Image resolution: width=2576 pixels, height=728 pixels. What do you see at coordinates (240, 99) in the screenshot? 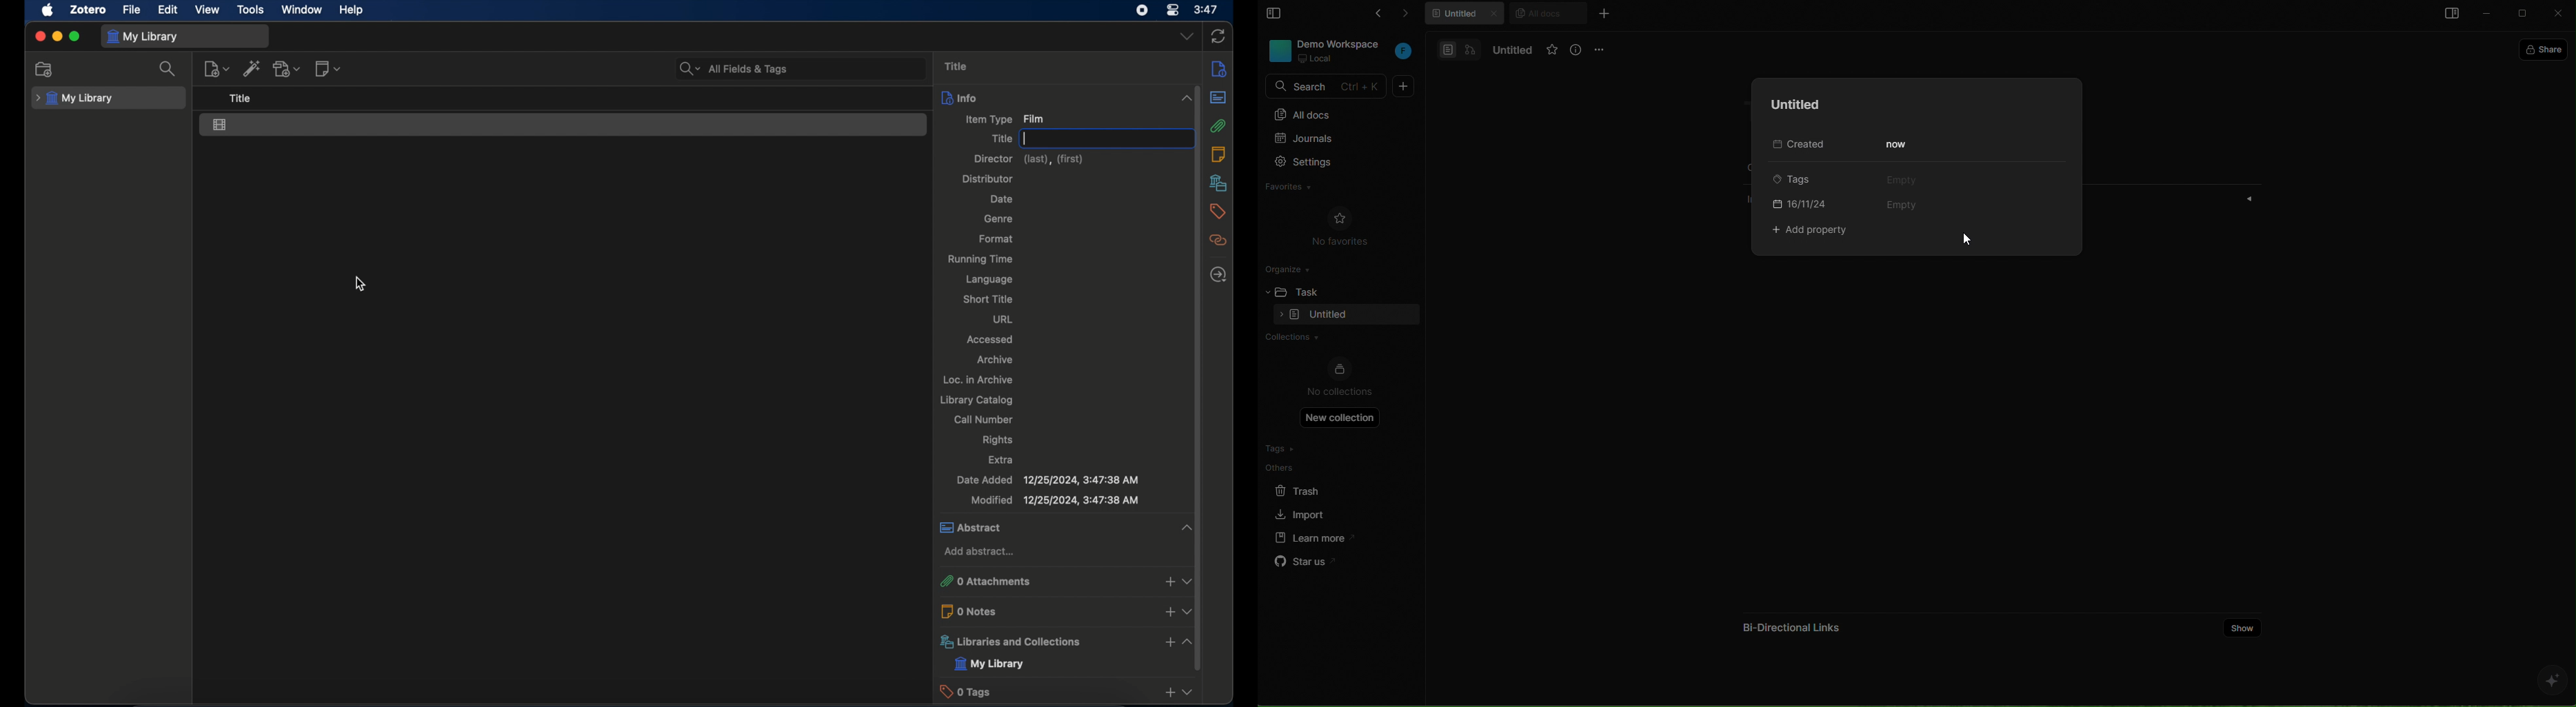
I see `title` at bounding box center [240, 99].